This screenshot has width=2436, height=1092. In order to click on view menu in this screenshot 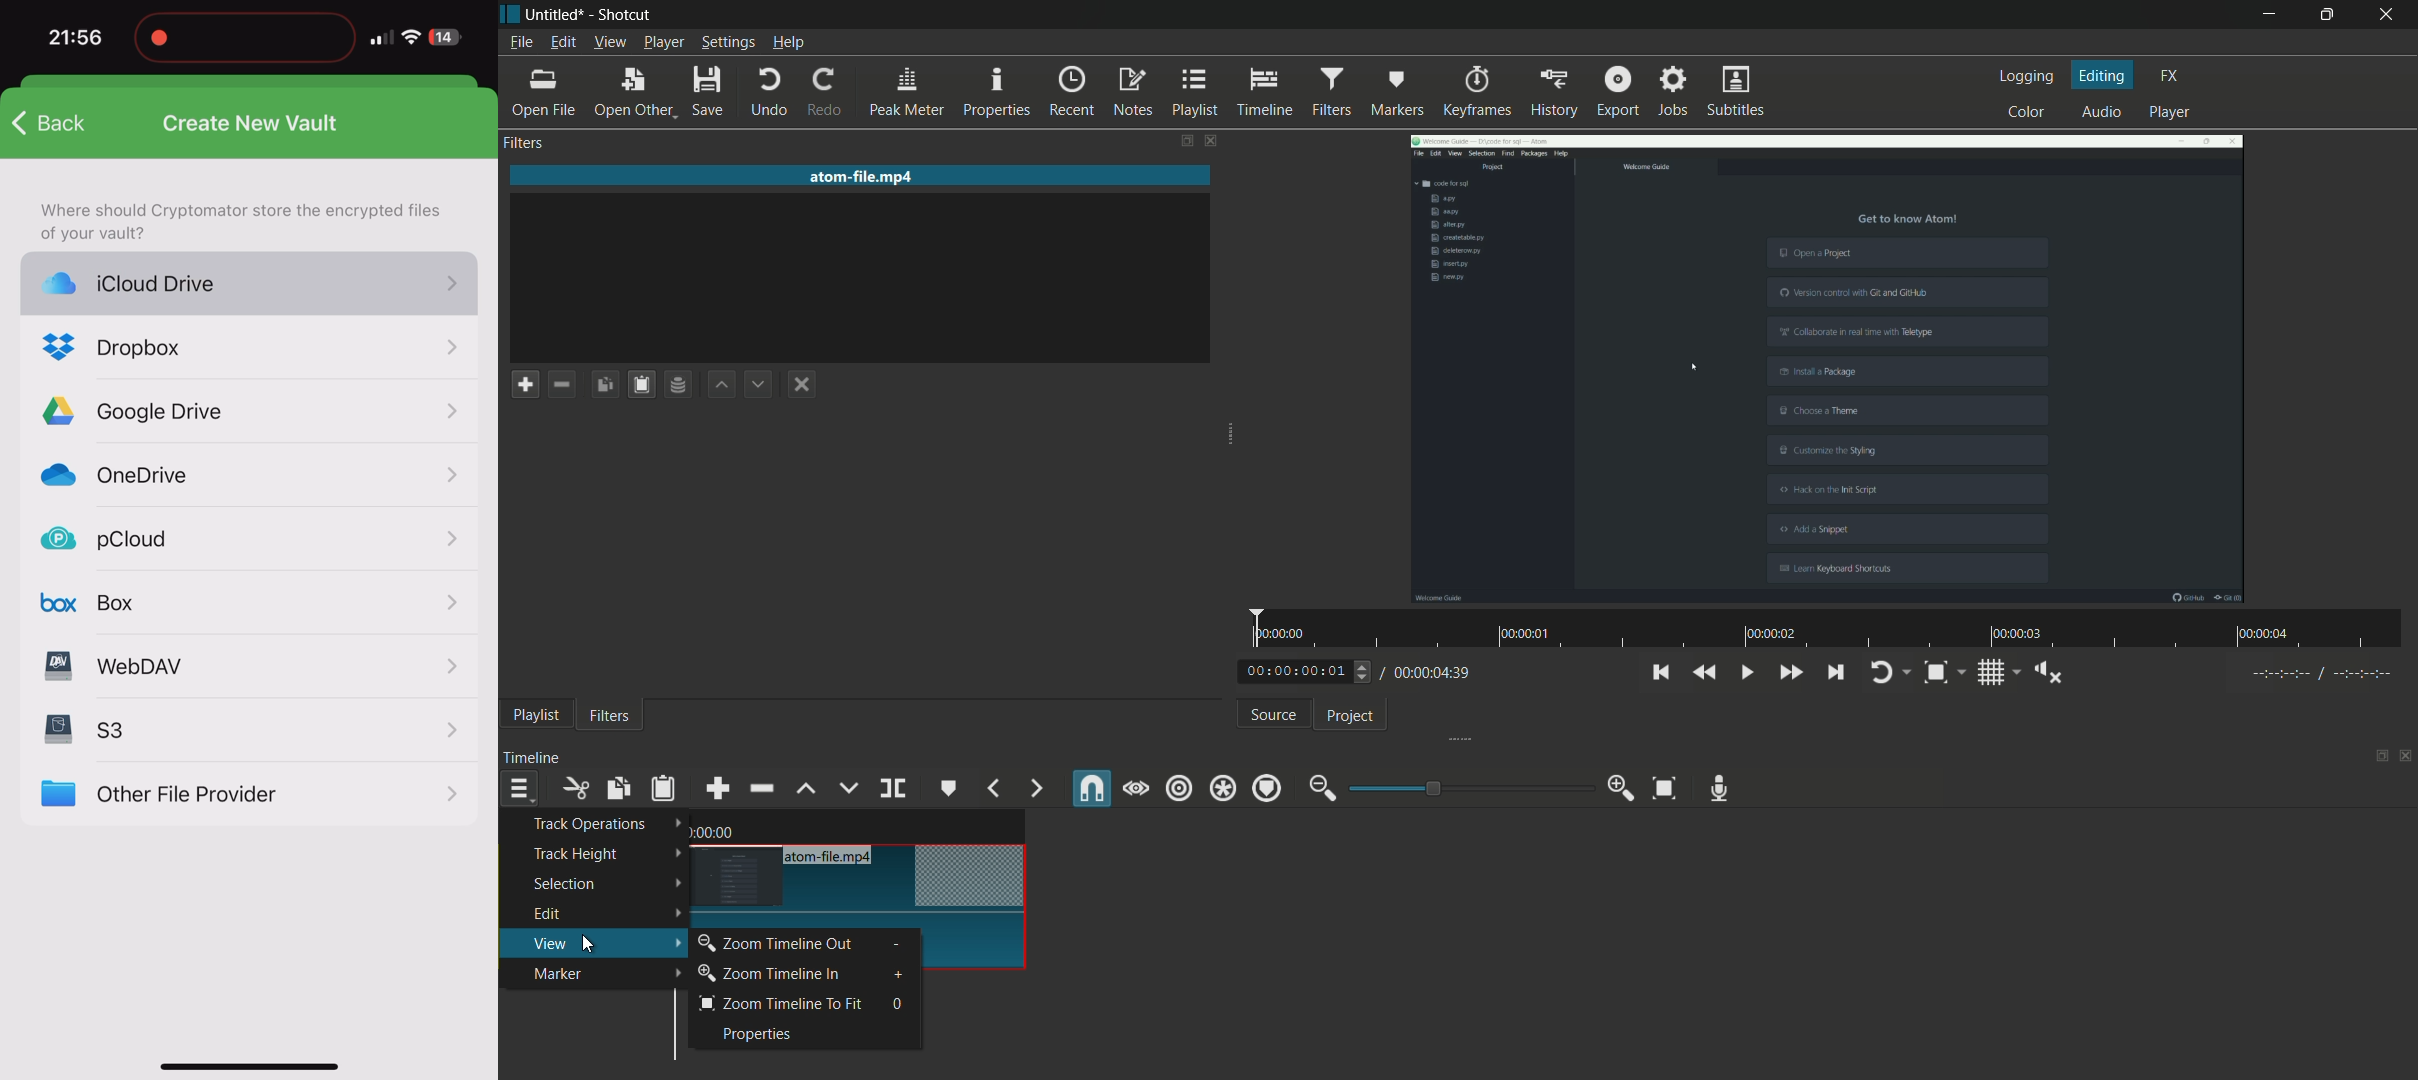, I will do `click(612, 42)`.